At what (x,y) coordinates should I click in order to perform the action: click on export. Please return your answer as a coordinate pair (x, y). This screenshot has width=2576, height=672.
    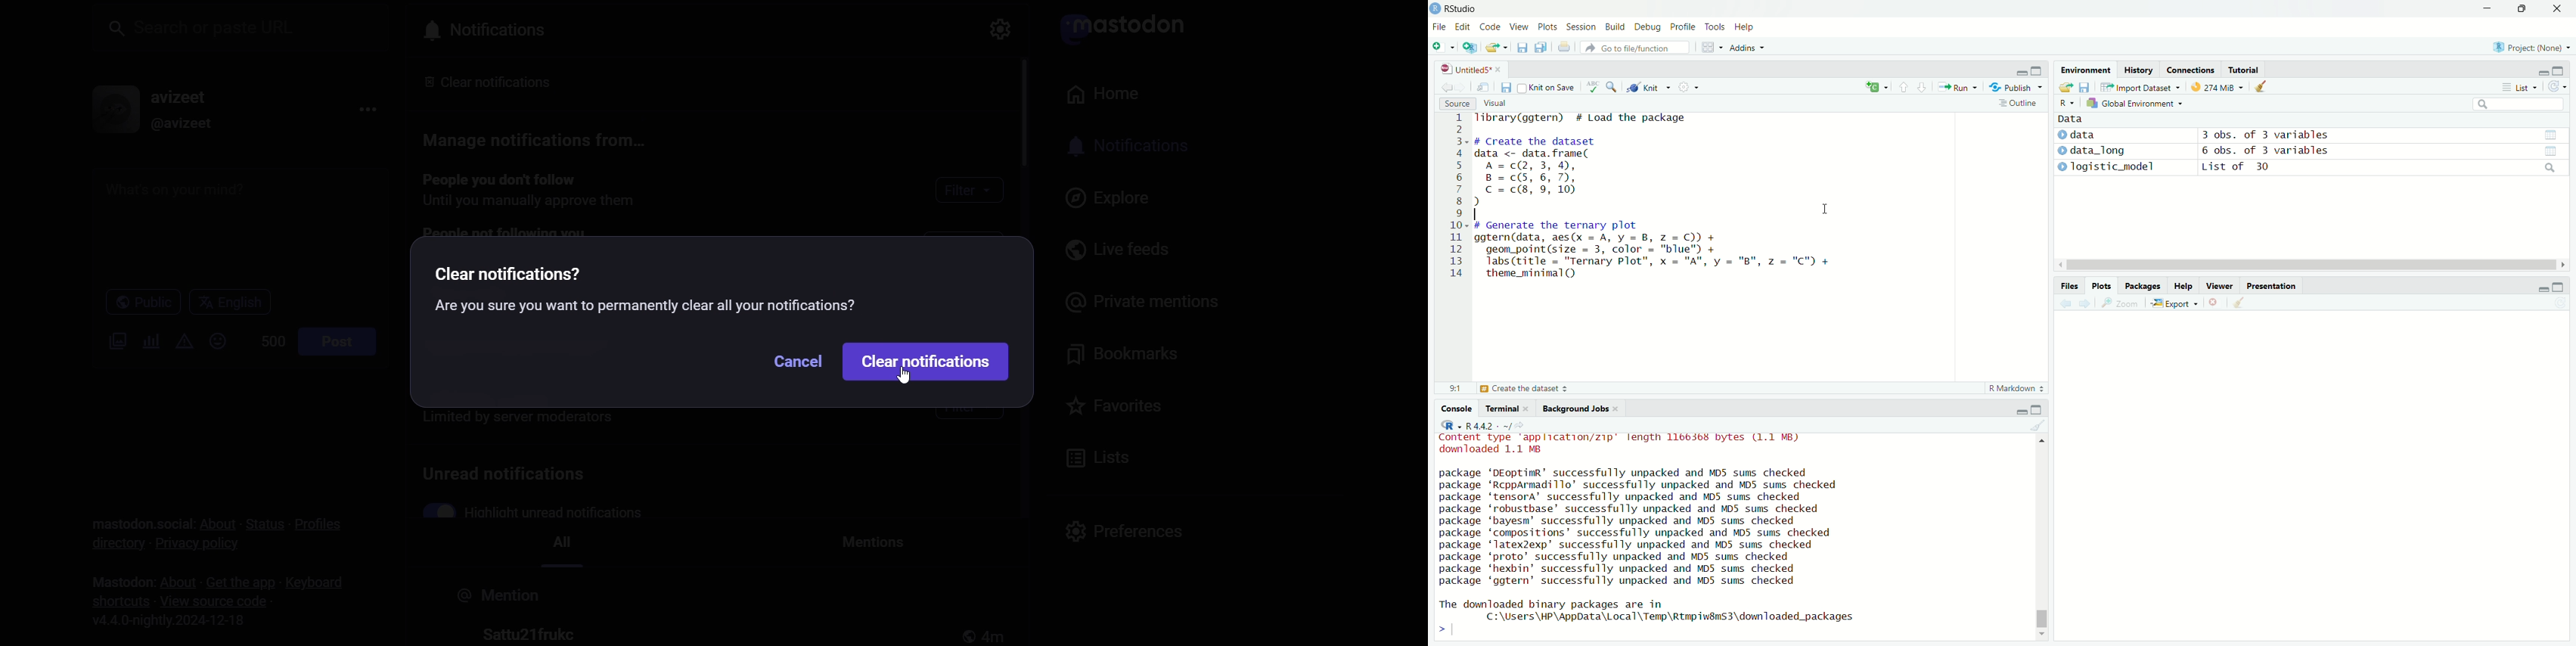
    Looking at the image, I should click on (1498, 48).